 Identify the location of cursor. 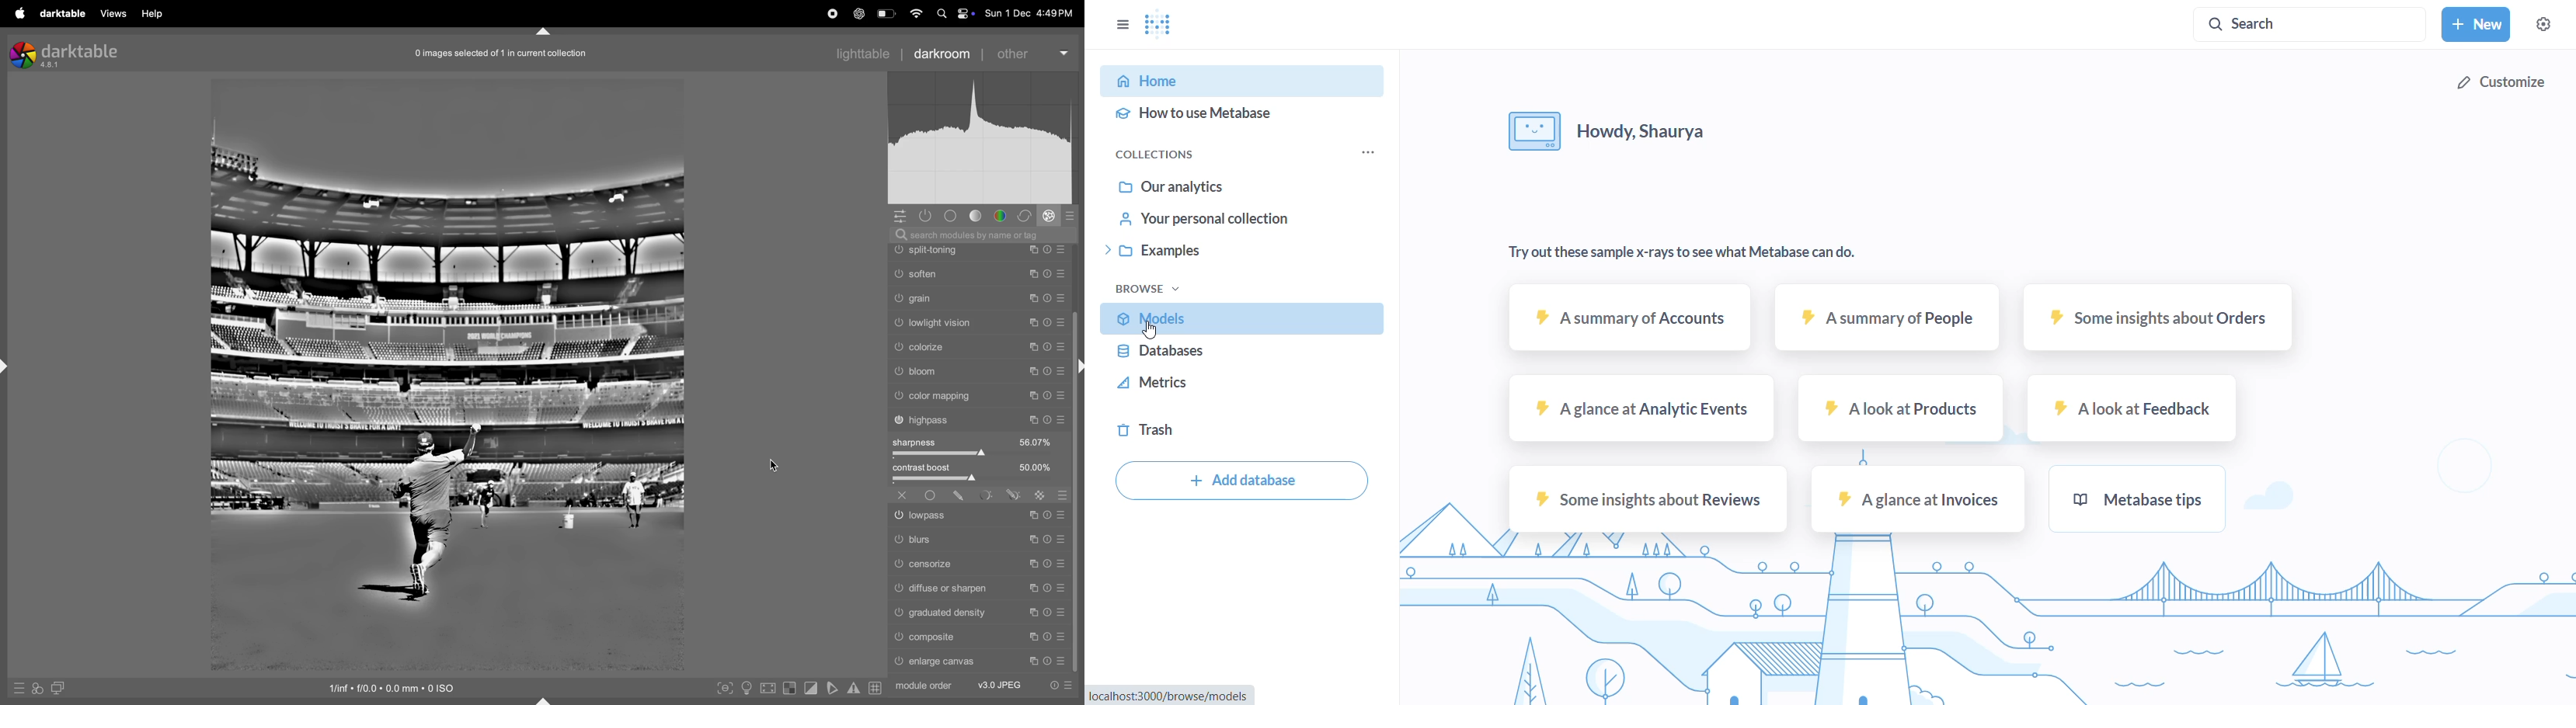
(779, 466).